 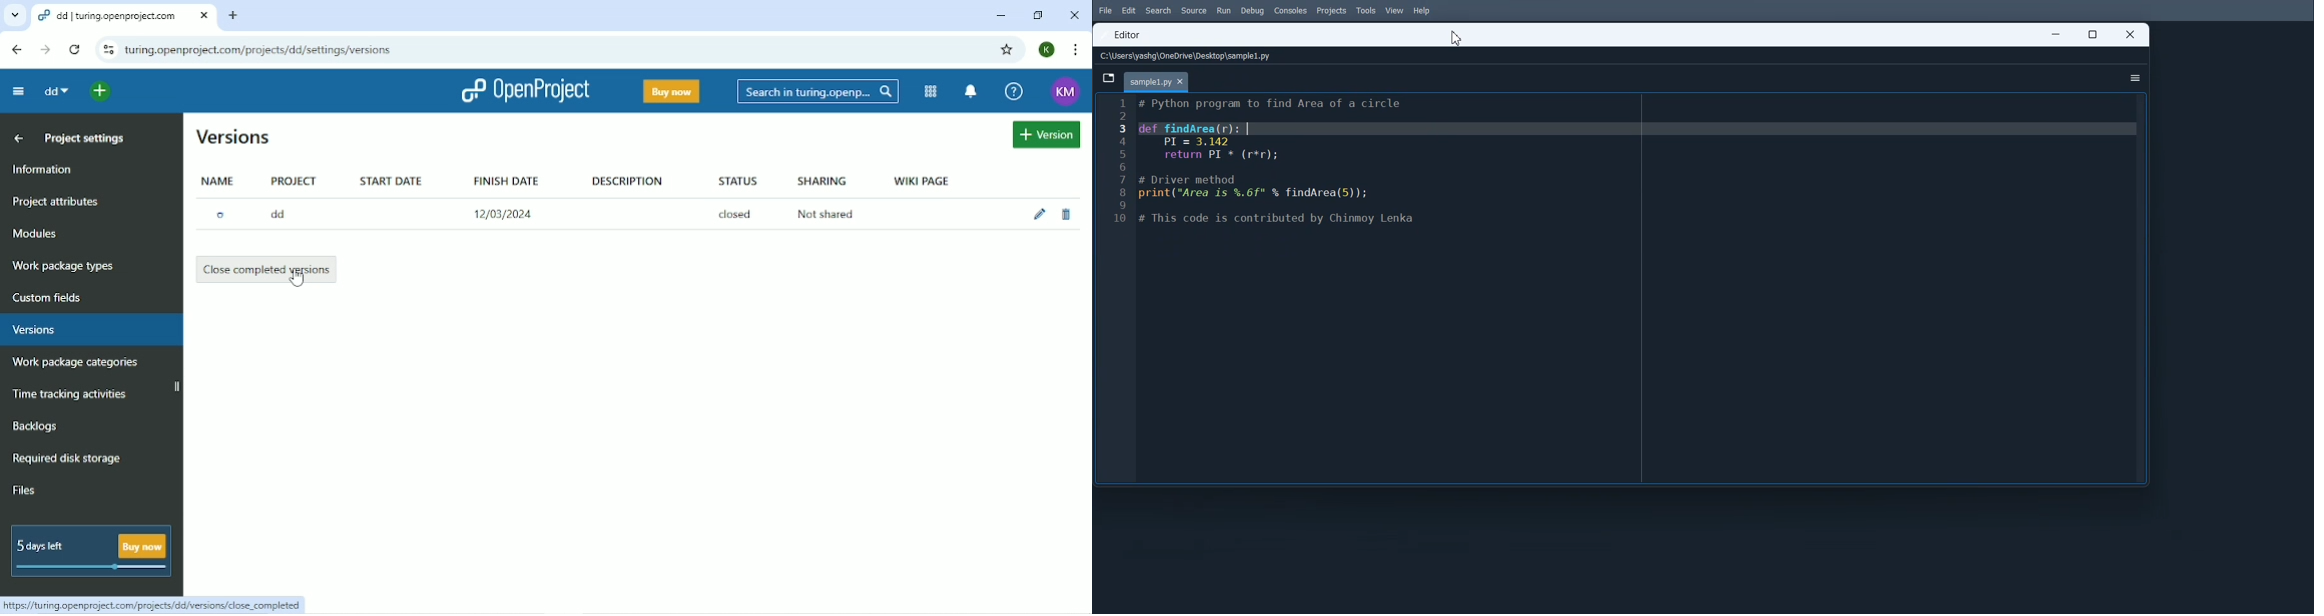 I want to click on Options, so click(x=2133, y=78).